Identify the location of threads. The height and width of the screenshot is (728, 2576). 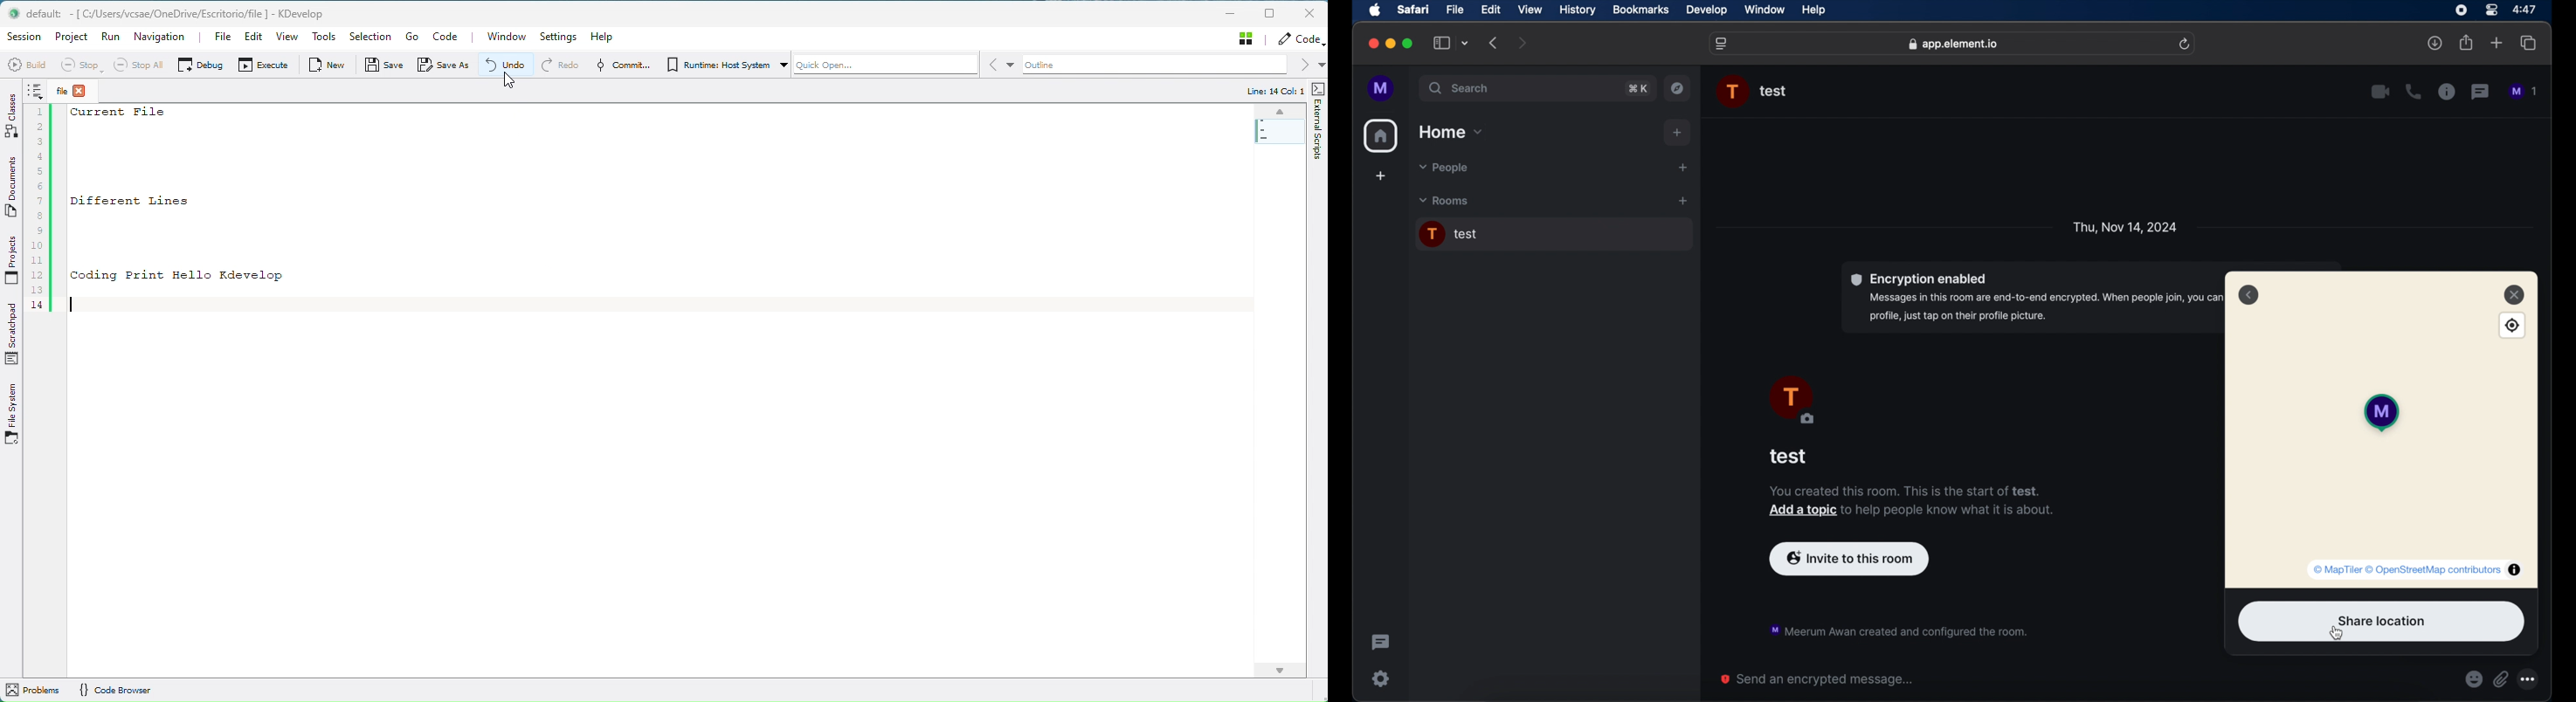
(2481, 92).